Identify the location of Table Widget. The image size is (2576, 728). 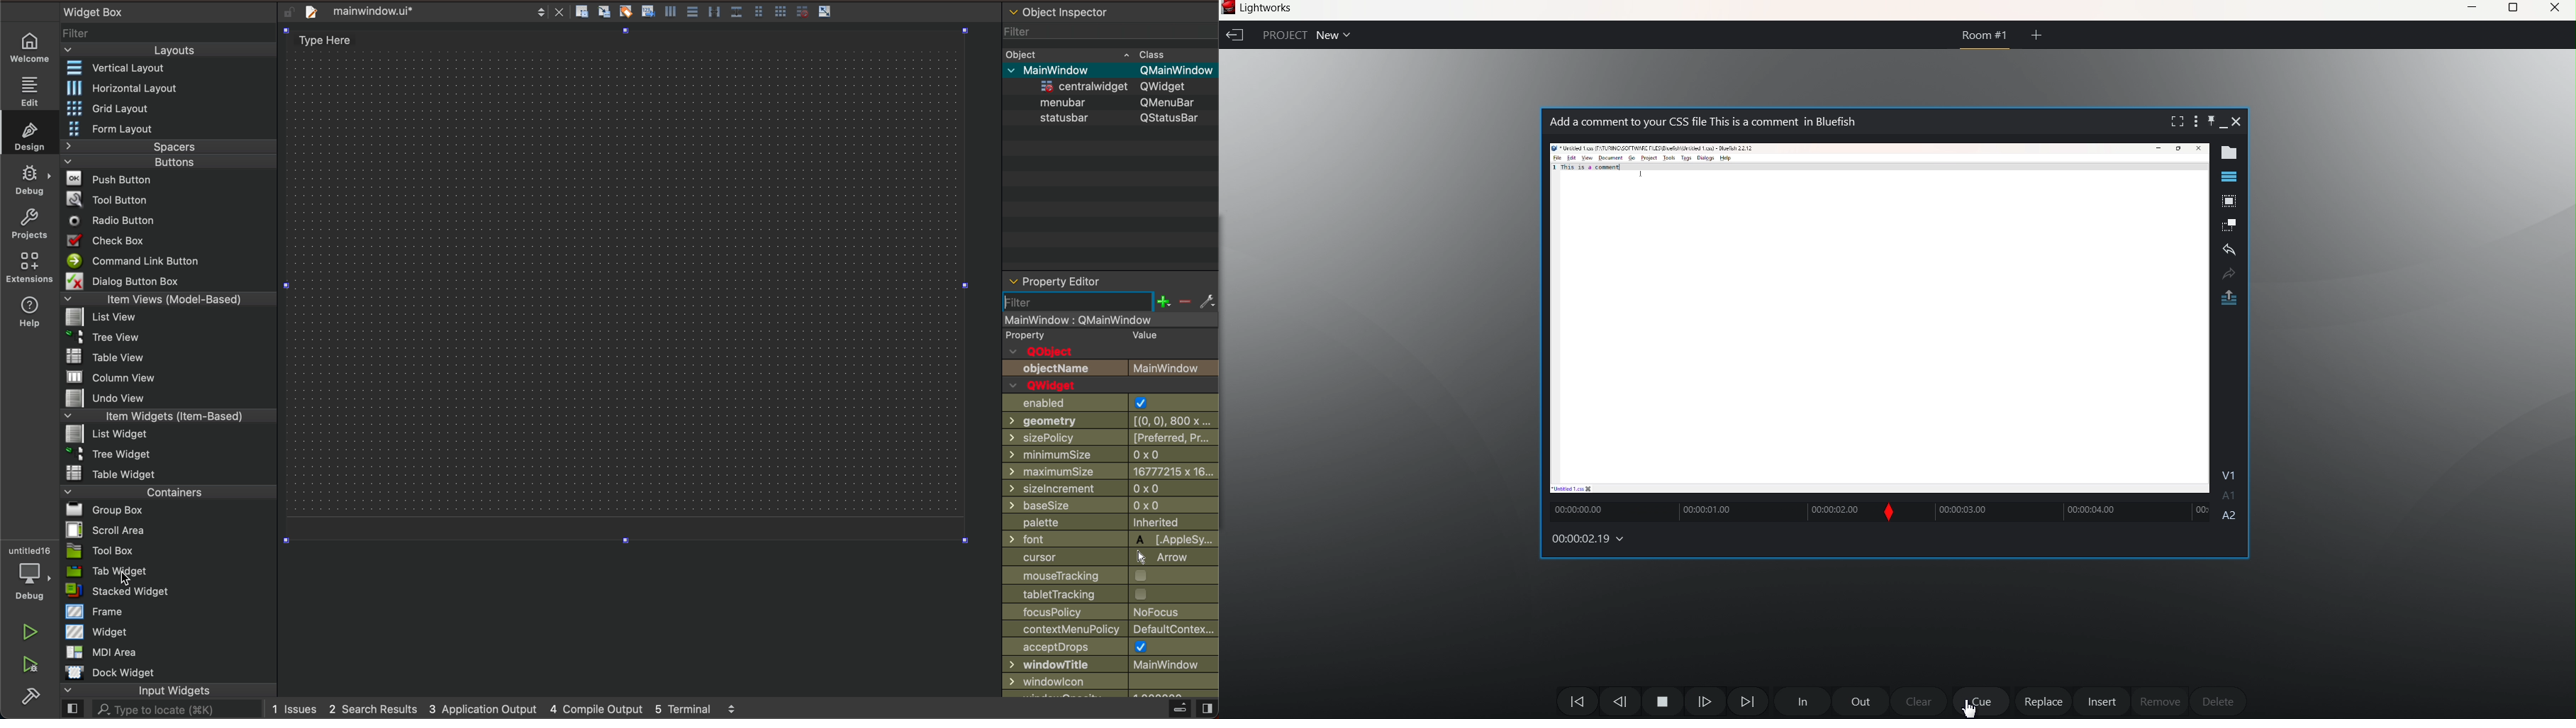
(105, 473).